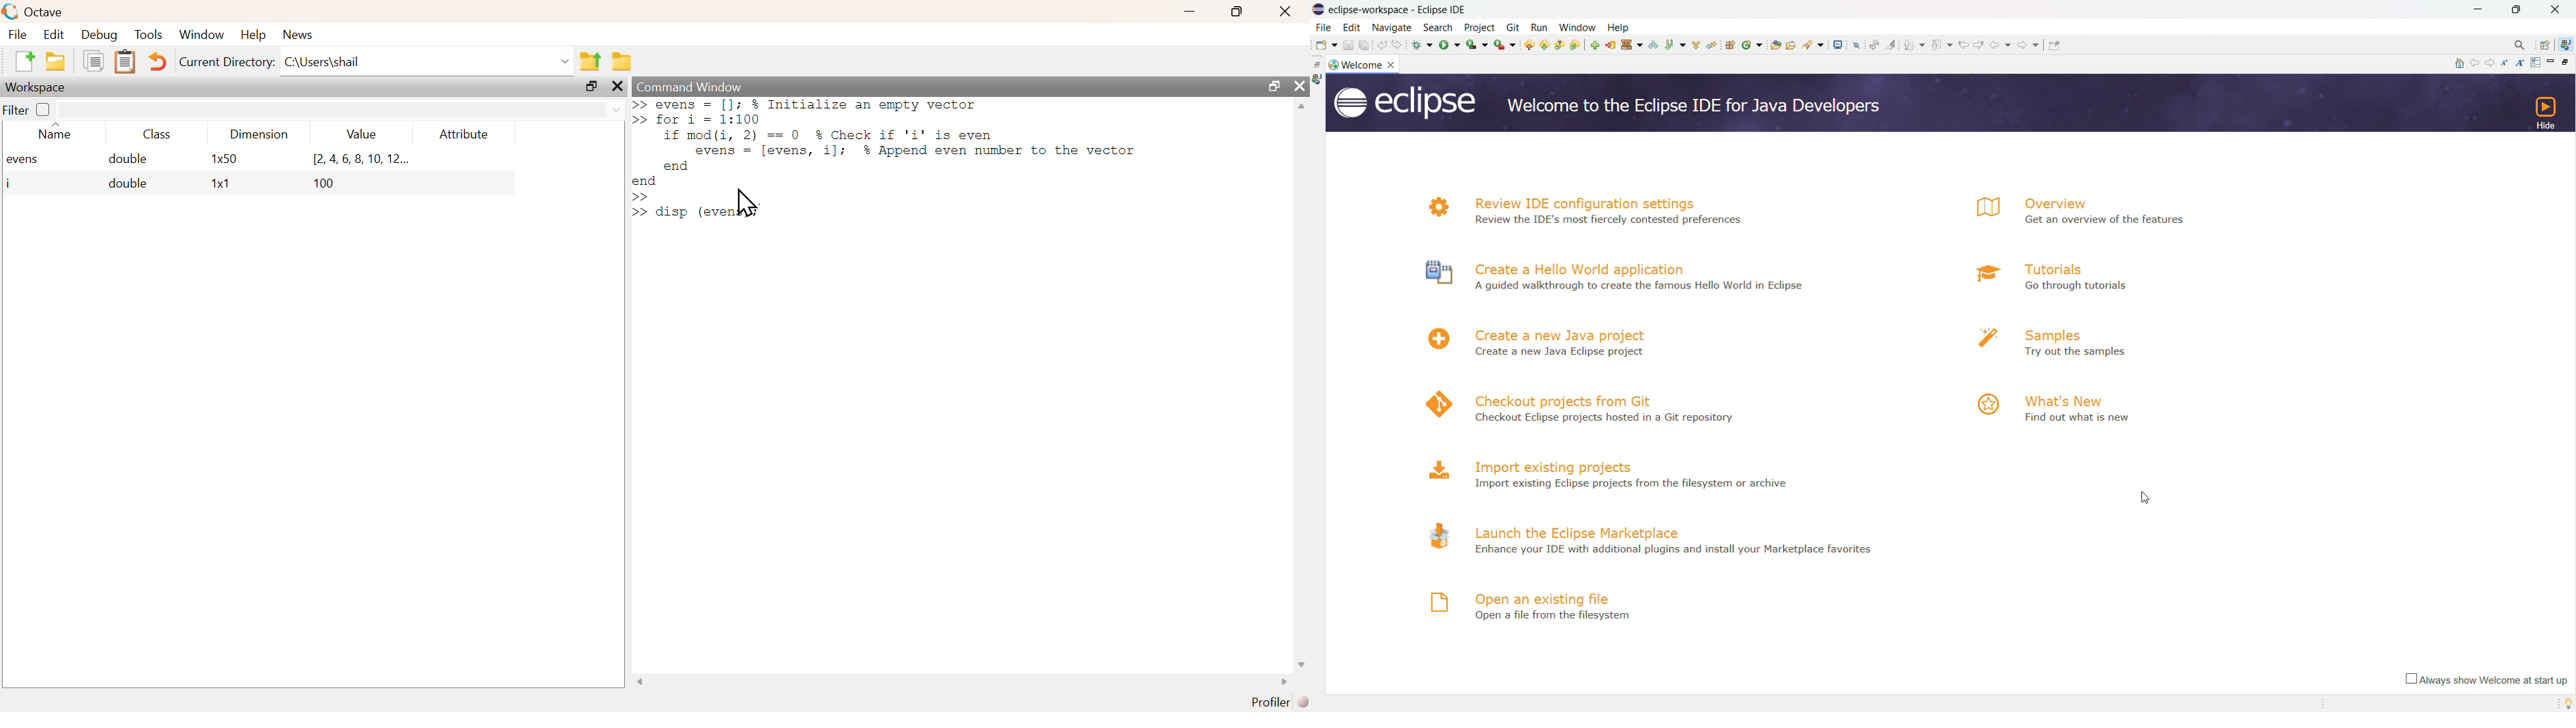 The image size is (2576, 728). What do you see at coordinates (1562, 465) in the screenshot?
I see `import existing projects` at bounding box center [1562, 465].